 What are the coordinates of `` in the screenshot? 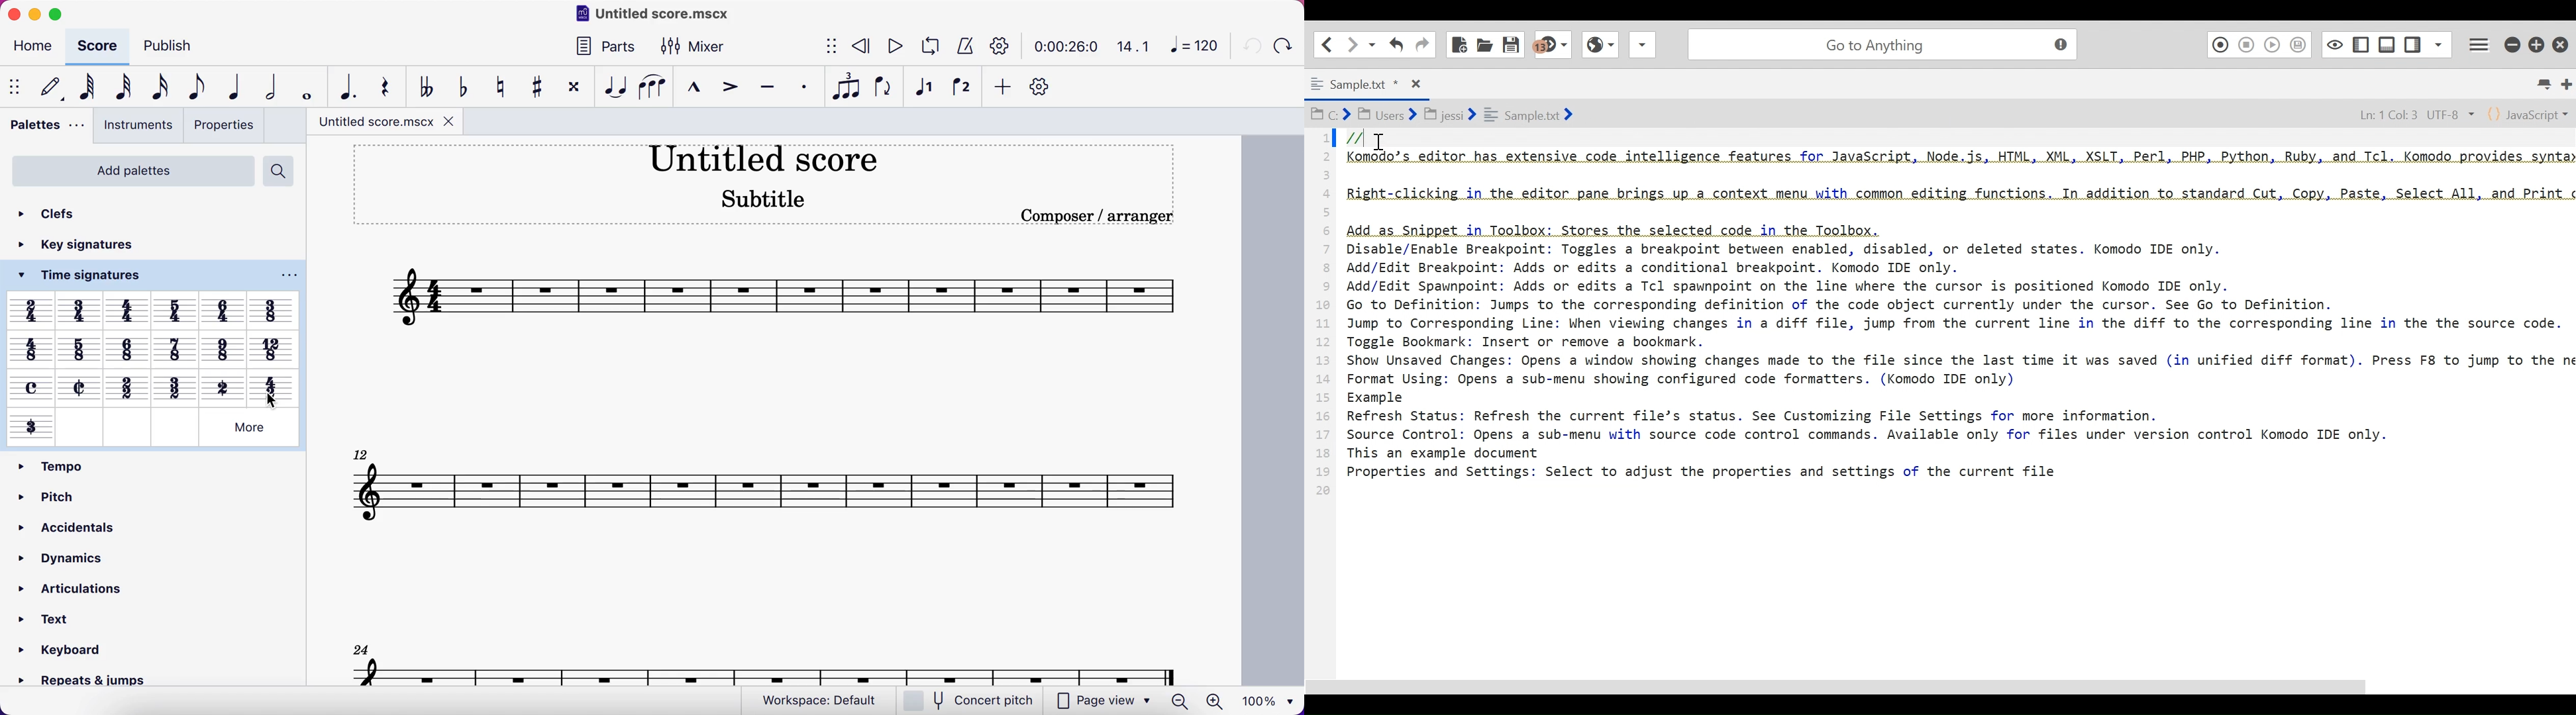 It's located at (31, 387).